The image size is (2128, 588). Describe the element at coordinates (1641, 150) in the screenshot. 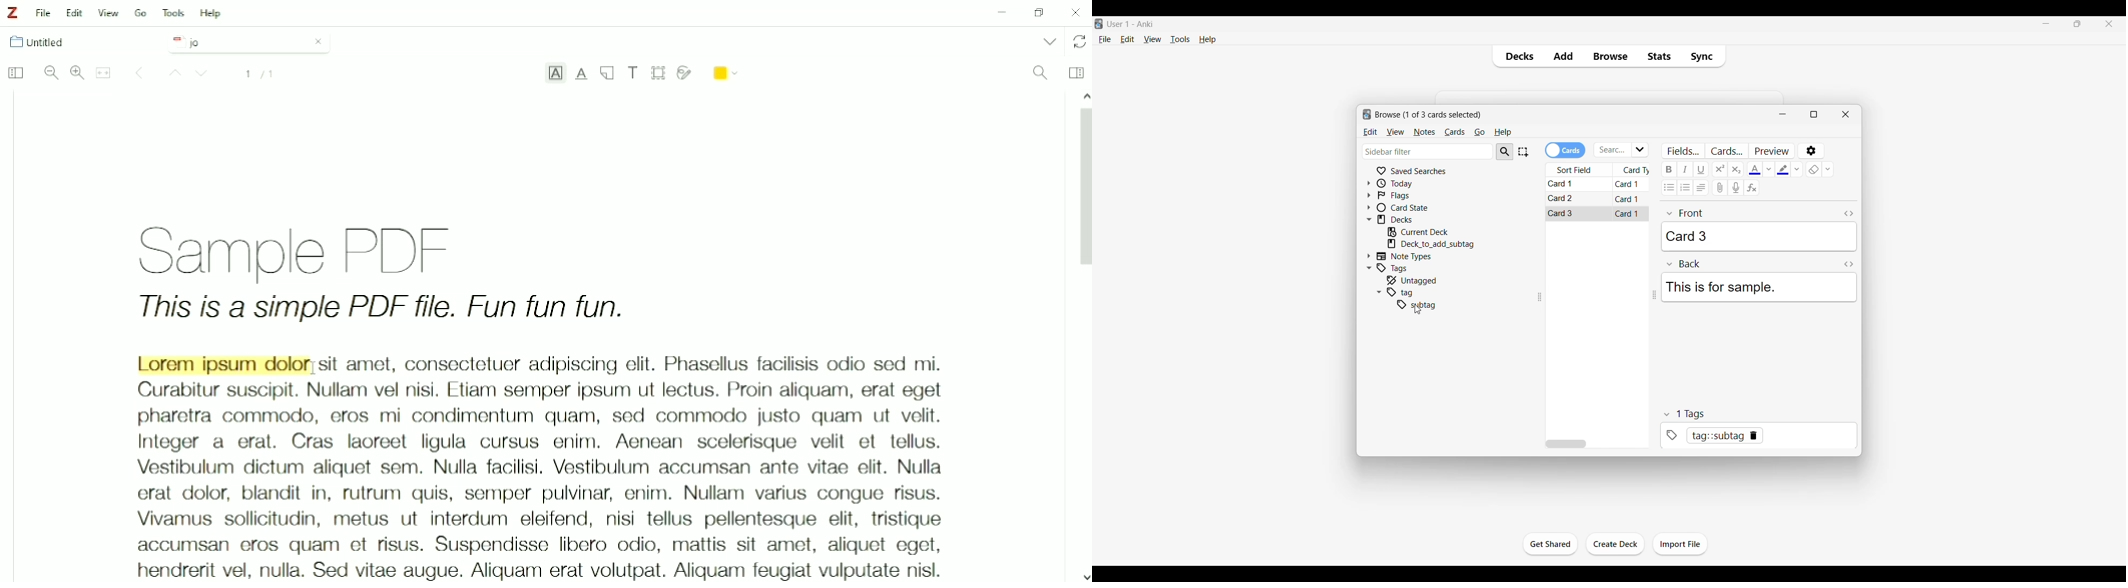

I see `Click to see list` at that location.